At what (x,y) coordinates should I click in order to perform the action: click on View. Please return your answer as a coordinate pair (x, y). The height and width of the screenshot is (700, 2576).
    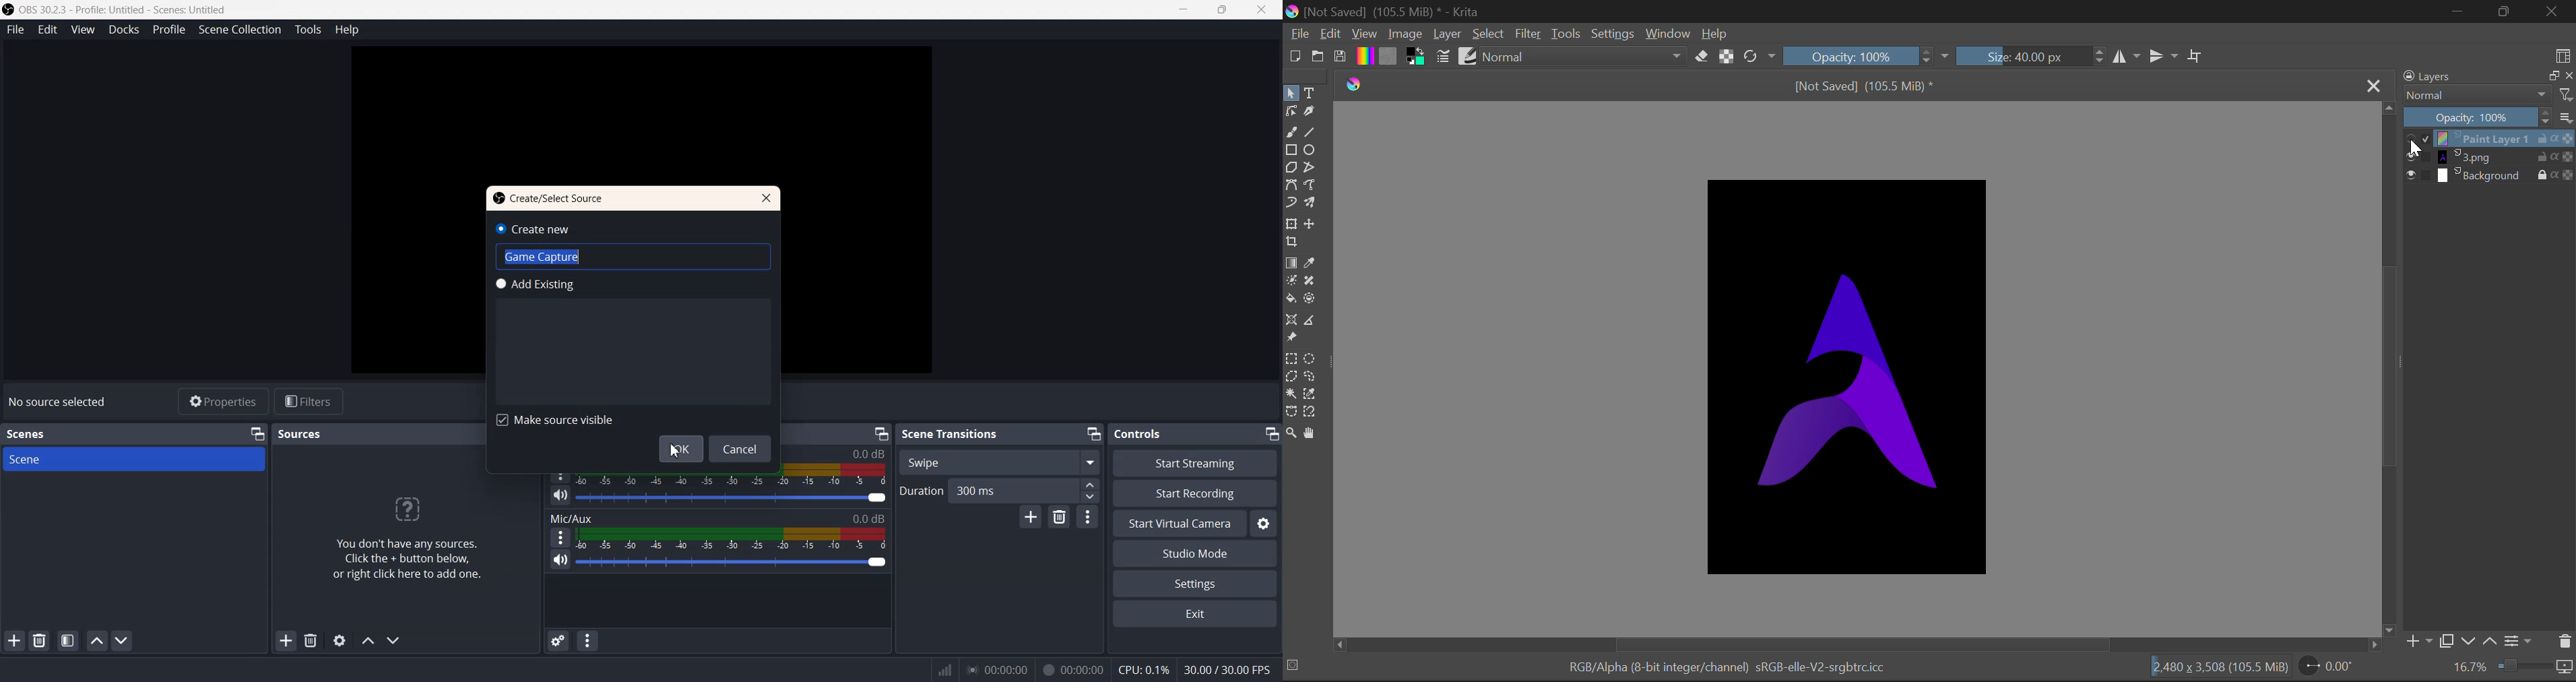
    Looking at the image, I should click on (83, 29).